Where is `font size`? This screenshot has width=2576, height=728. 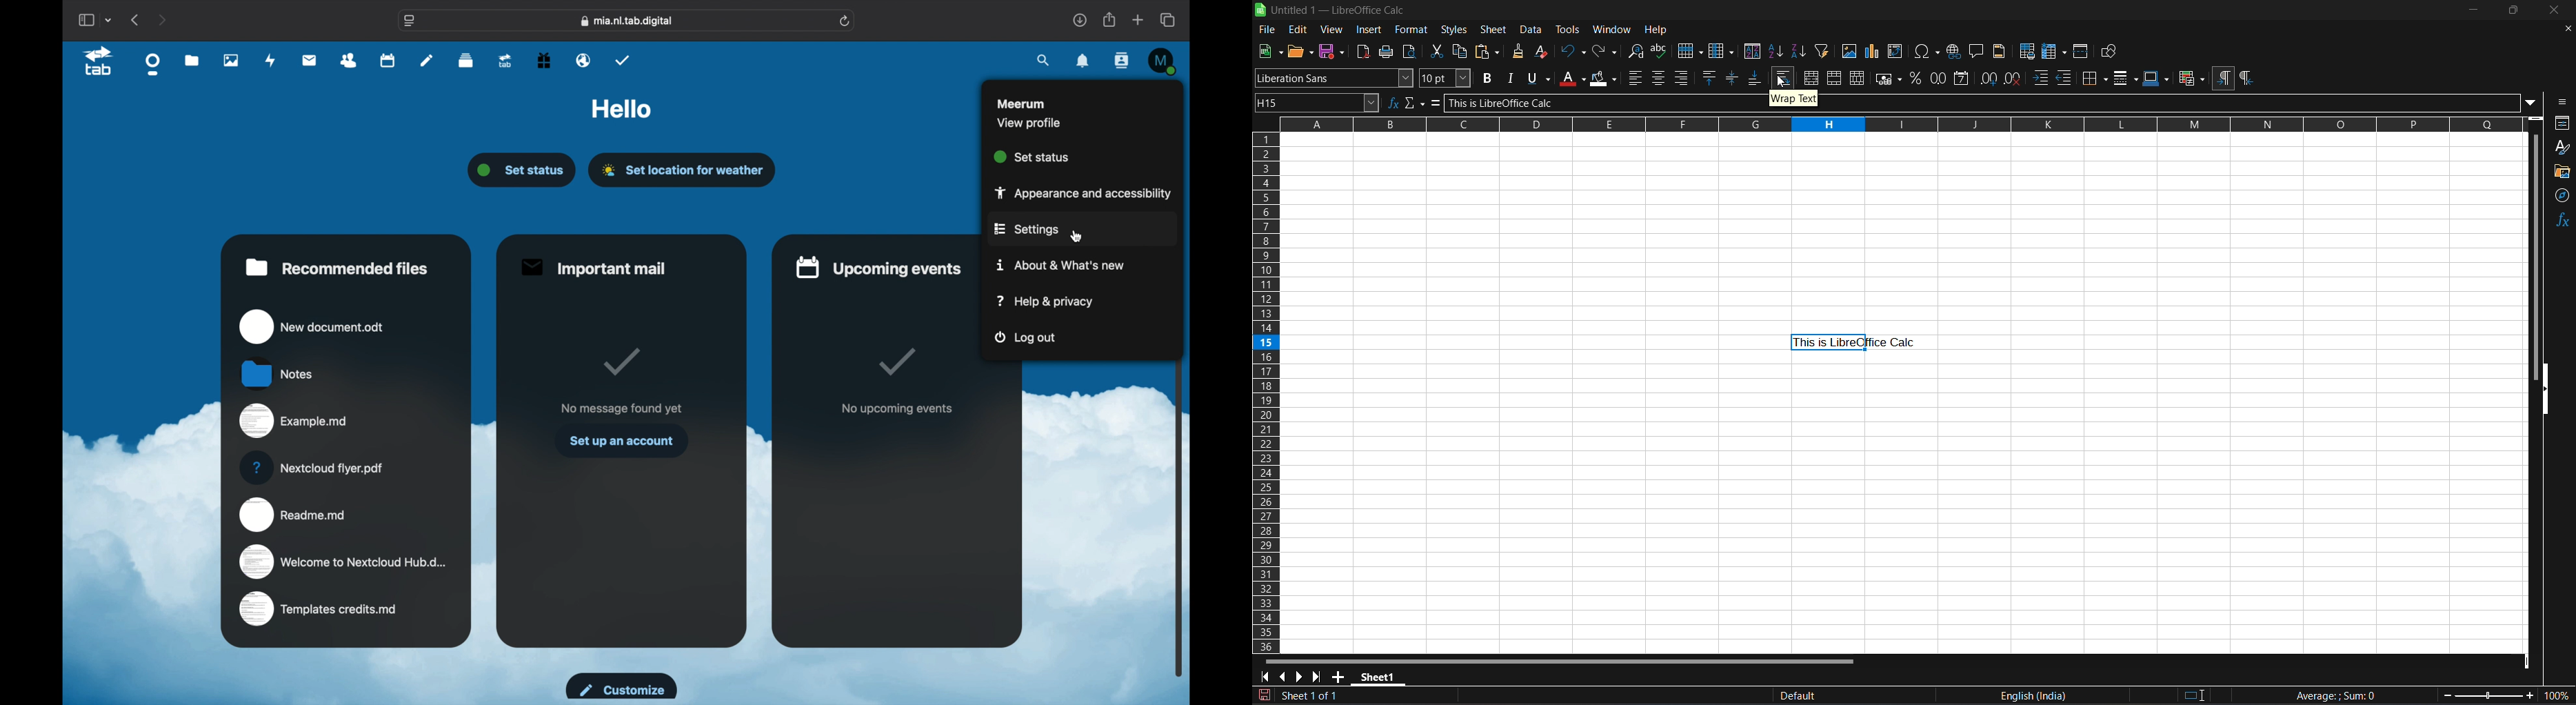 font size is located at coordinates (1446, 77).